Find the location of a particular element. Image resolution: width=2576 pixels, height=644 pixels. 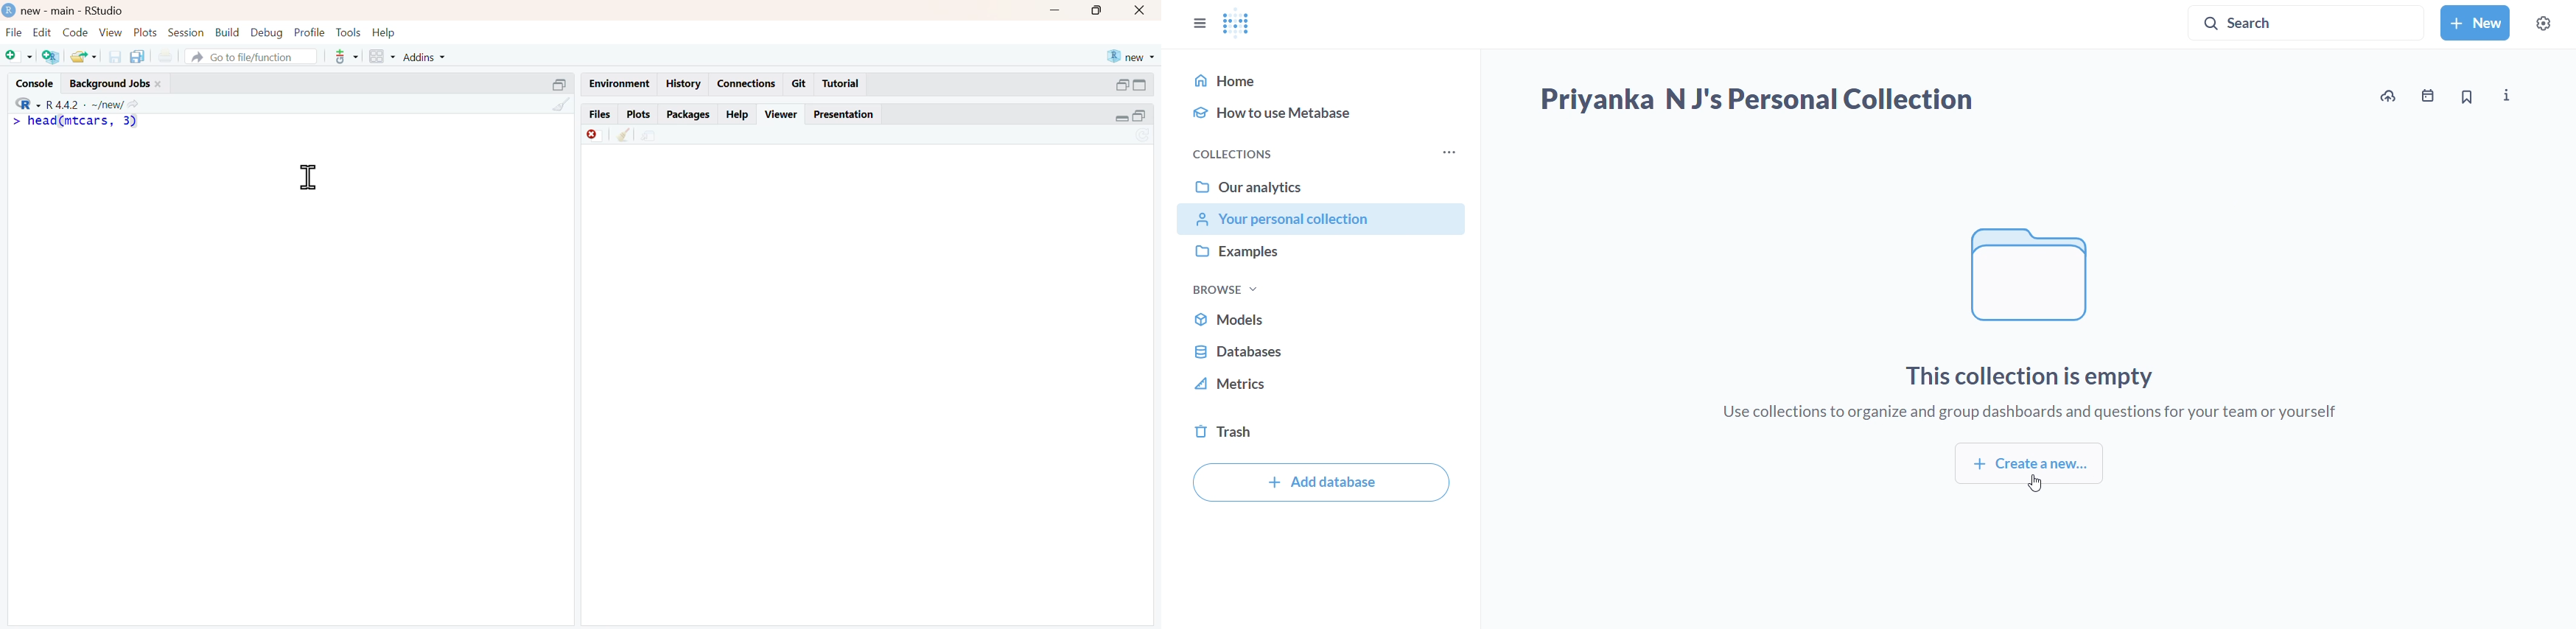

Viewer is located at coordinates (781, 112).